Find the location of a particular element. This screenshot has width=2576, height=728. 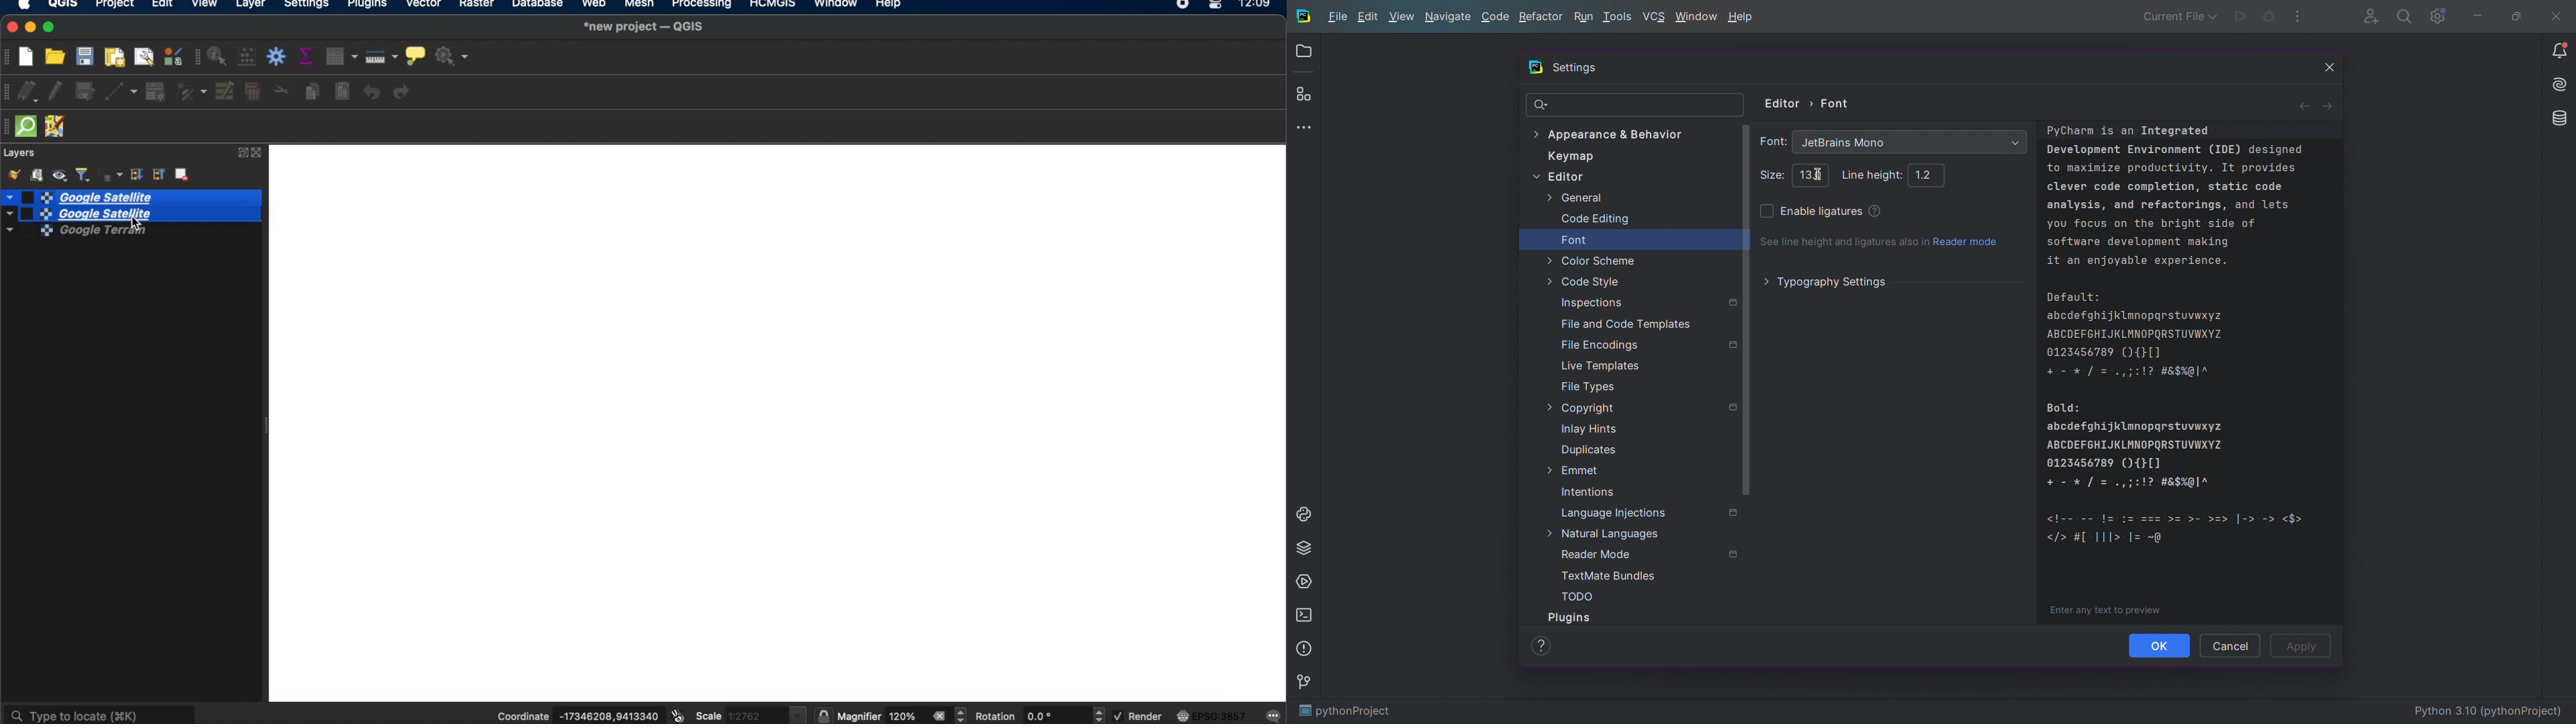

identify features is located at coordinates (219, 56).